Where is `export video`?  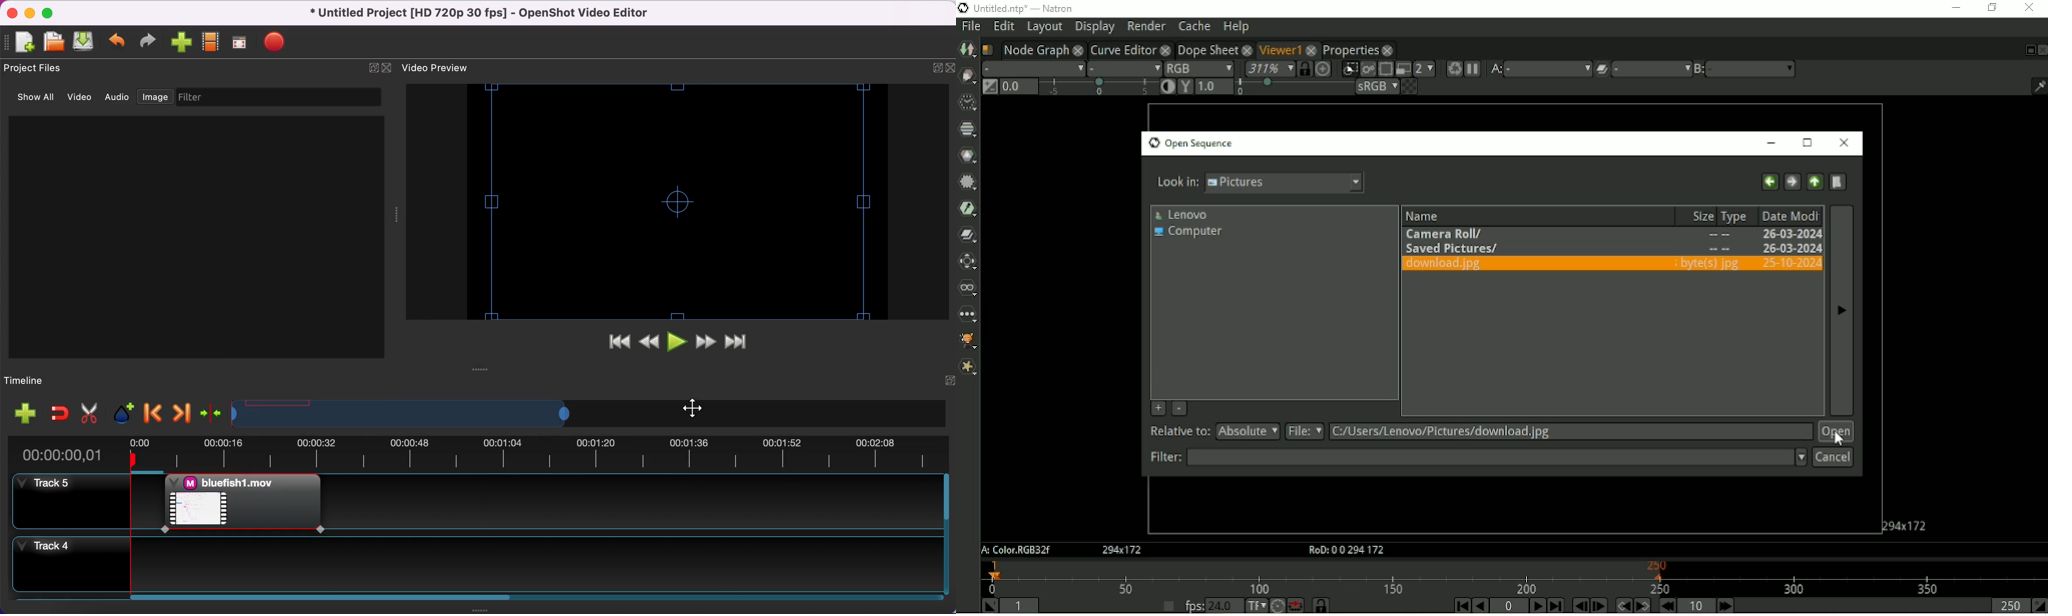
export video is located at coordinates (279, 42).